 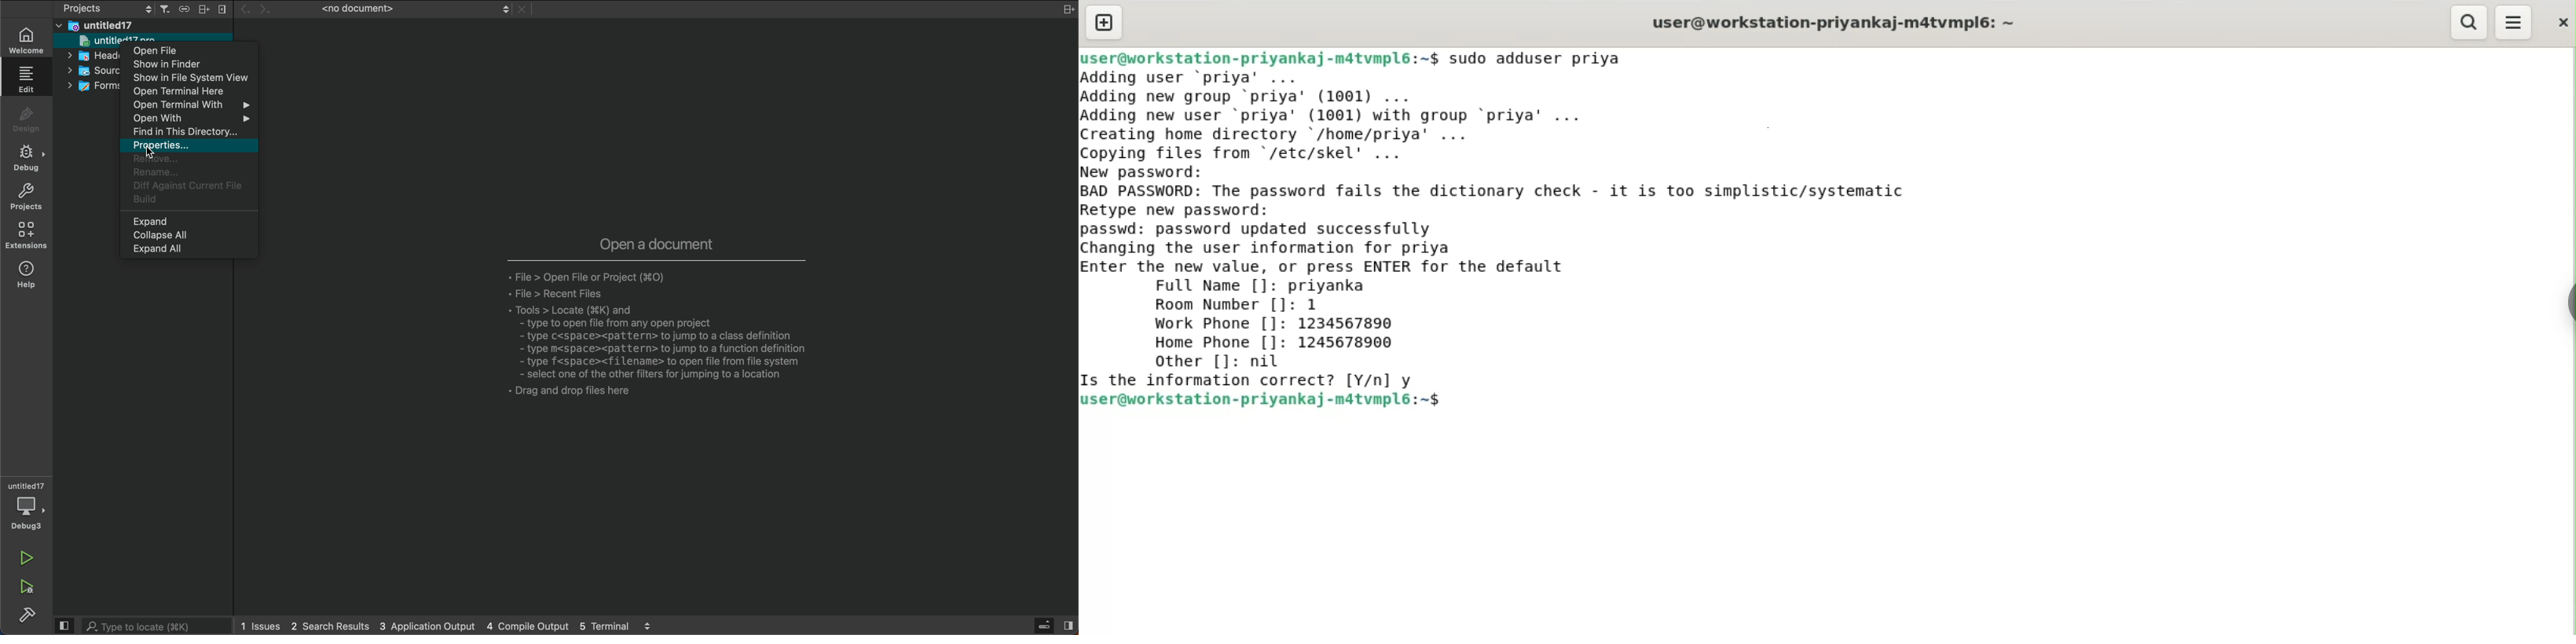 What do you see at coordinates (25, 555) in the screenshot?
I see `run` at bounding box center [25, 555].